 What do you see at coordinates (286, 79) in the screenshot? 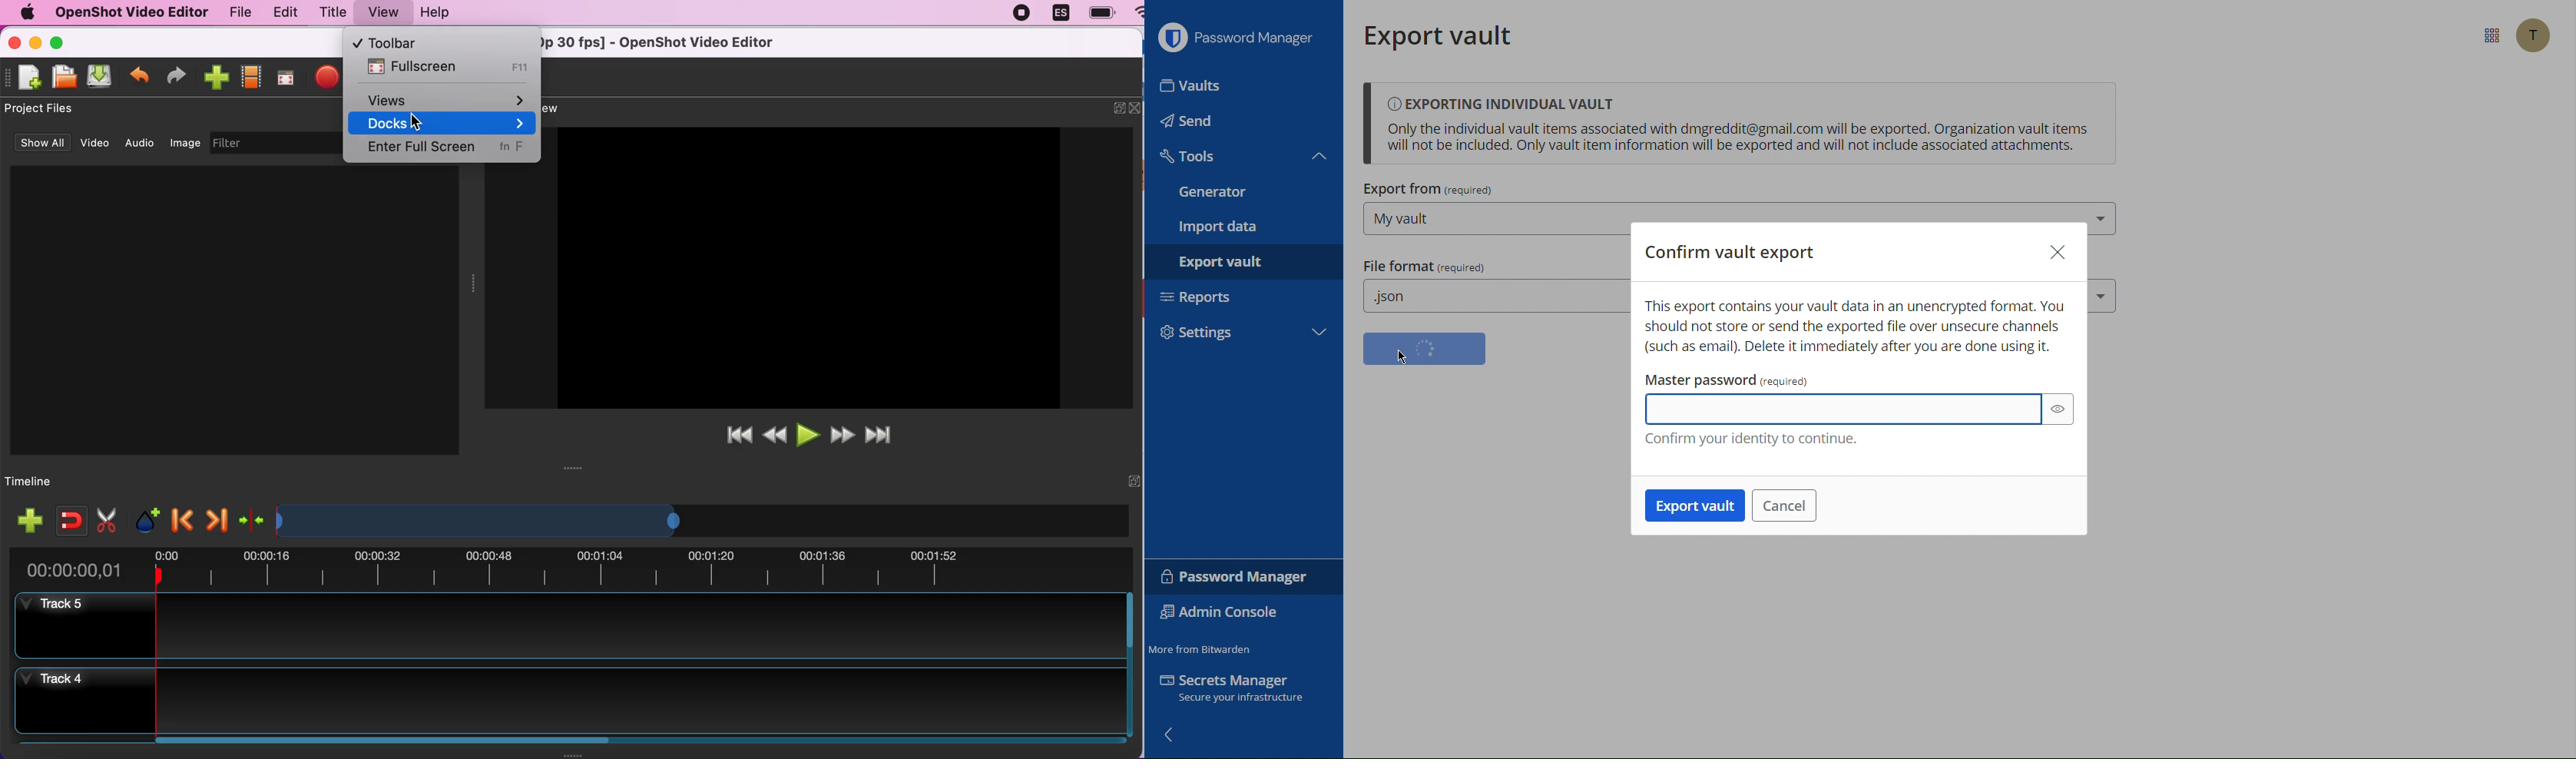
I see `full screen` at bounding box center [286, 79].